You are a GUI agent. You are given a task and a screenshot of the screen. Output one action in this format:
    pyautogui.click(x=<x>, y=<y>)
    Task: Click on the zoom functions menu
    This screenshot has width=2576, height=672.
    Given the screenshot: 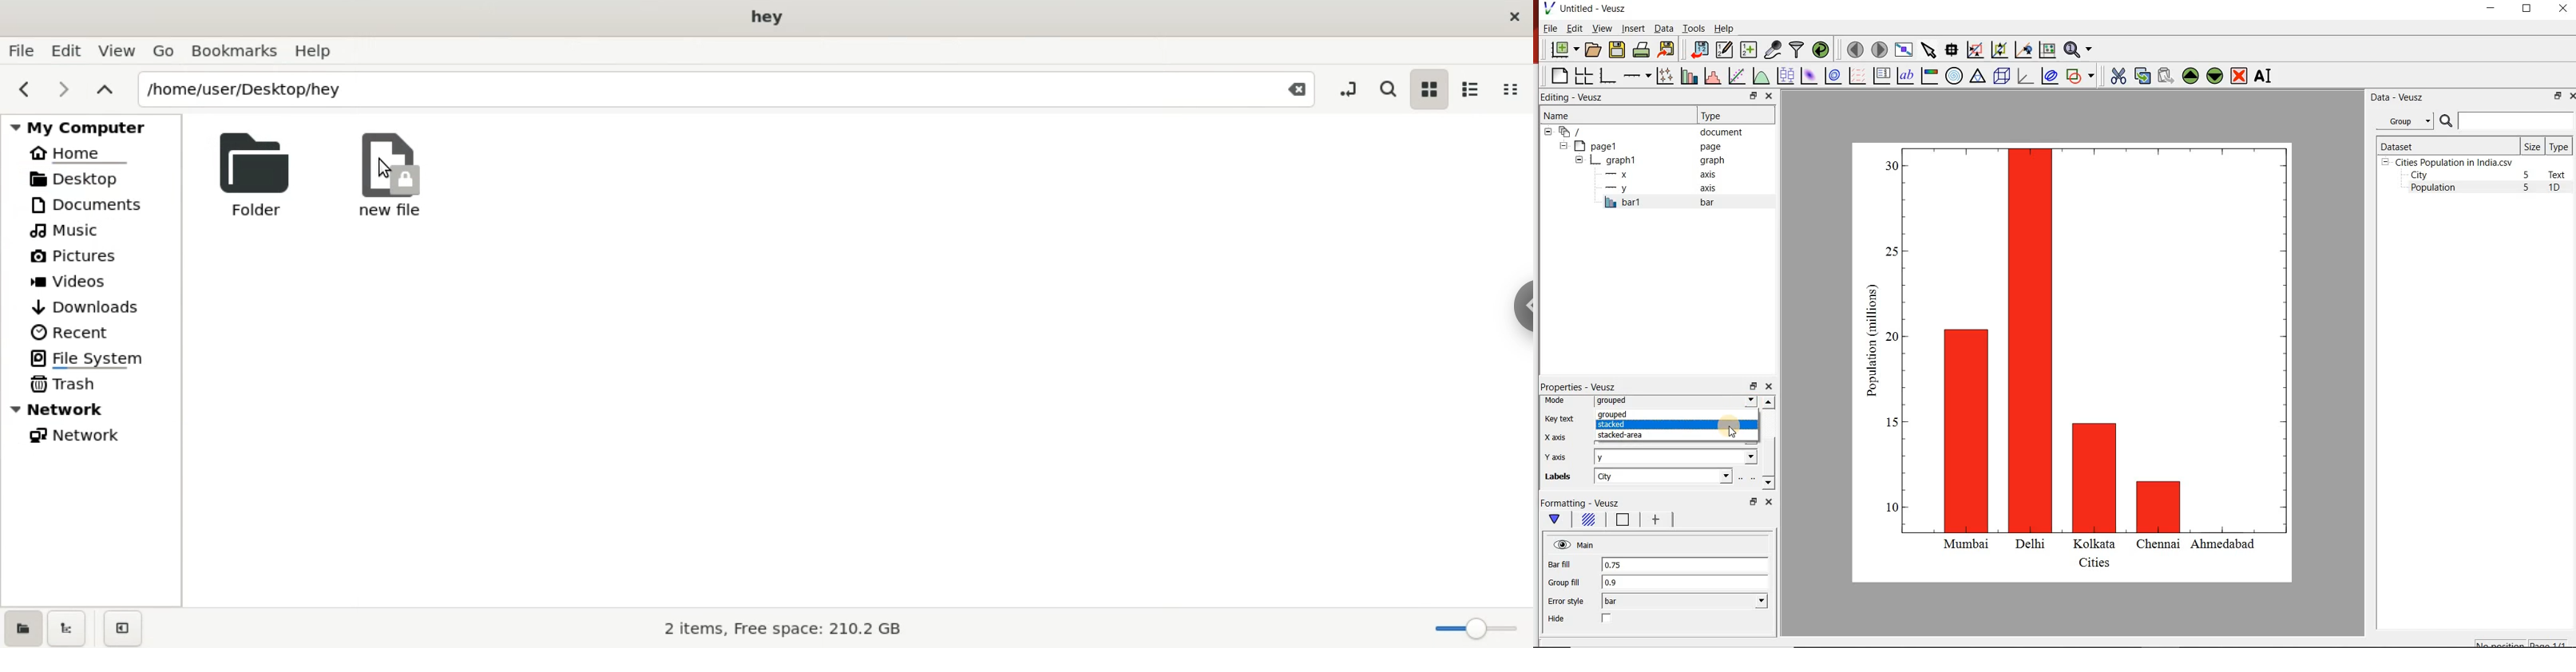 What is the action you would take?
    pyautogui.click(x=2080, y=50)
    